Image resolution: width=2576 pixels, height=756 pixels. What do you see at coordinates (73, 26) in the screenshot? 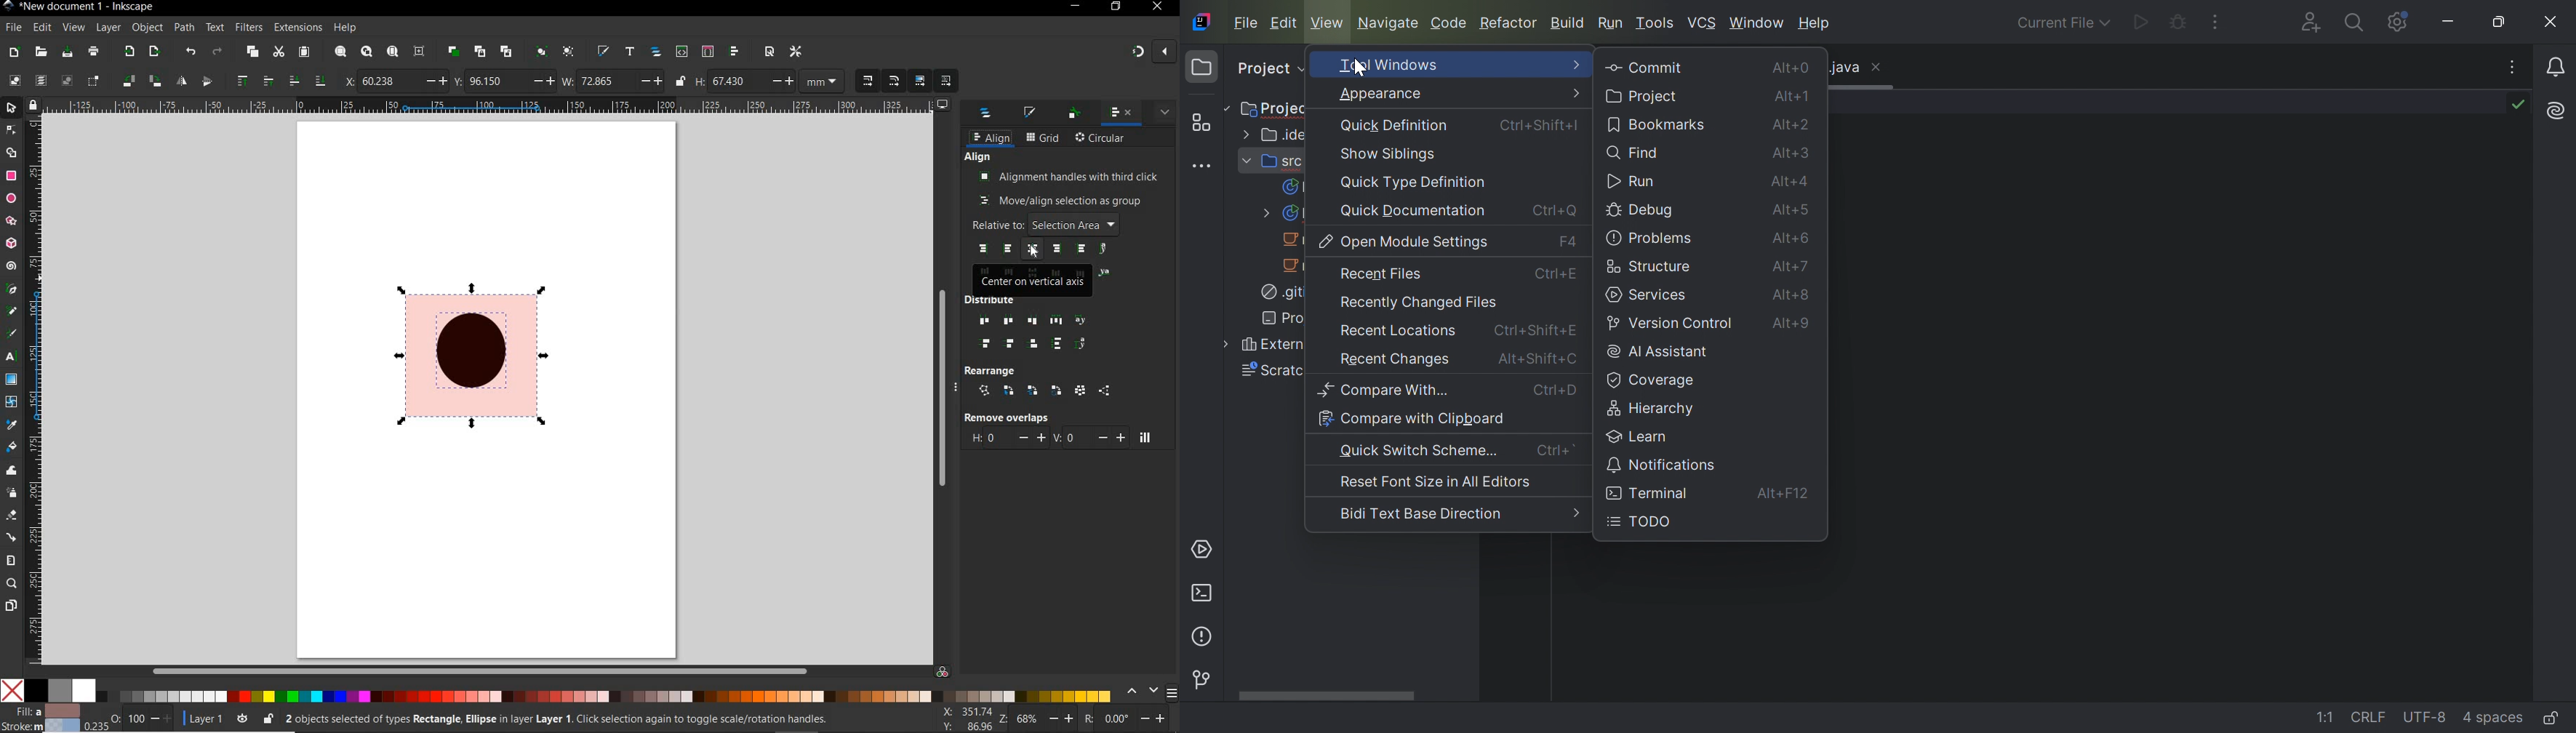
I see `view` at bounding box center [73, 26].